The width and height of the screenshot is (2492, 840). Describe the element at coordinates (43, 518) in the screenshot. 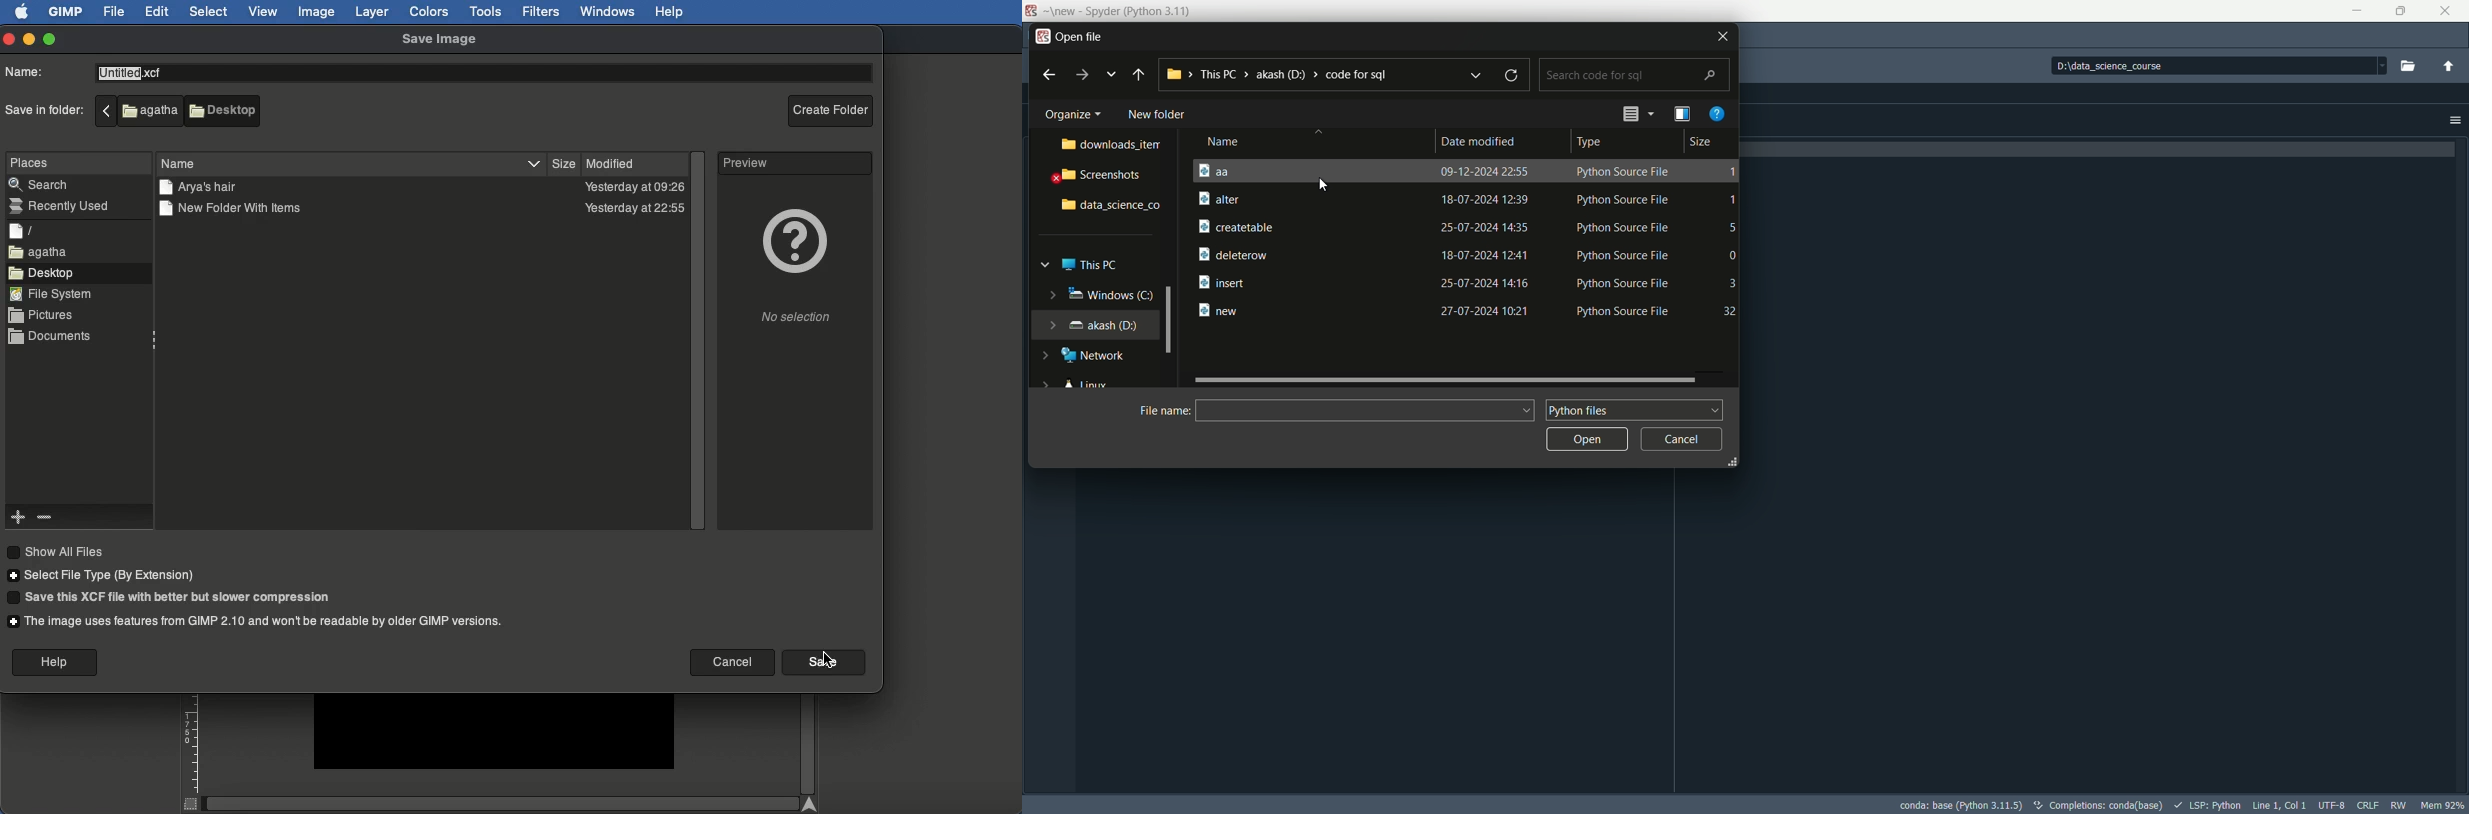

I see `Remove` at that location.